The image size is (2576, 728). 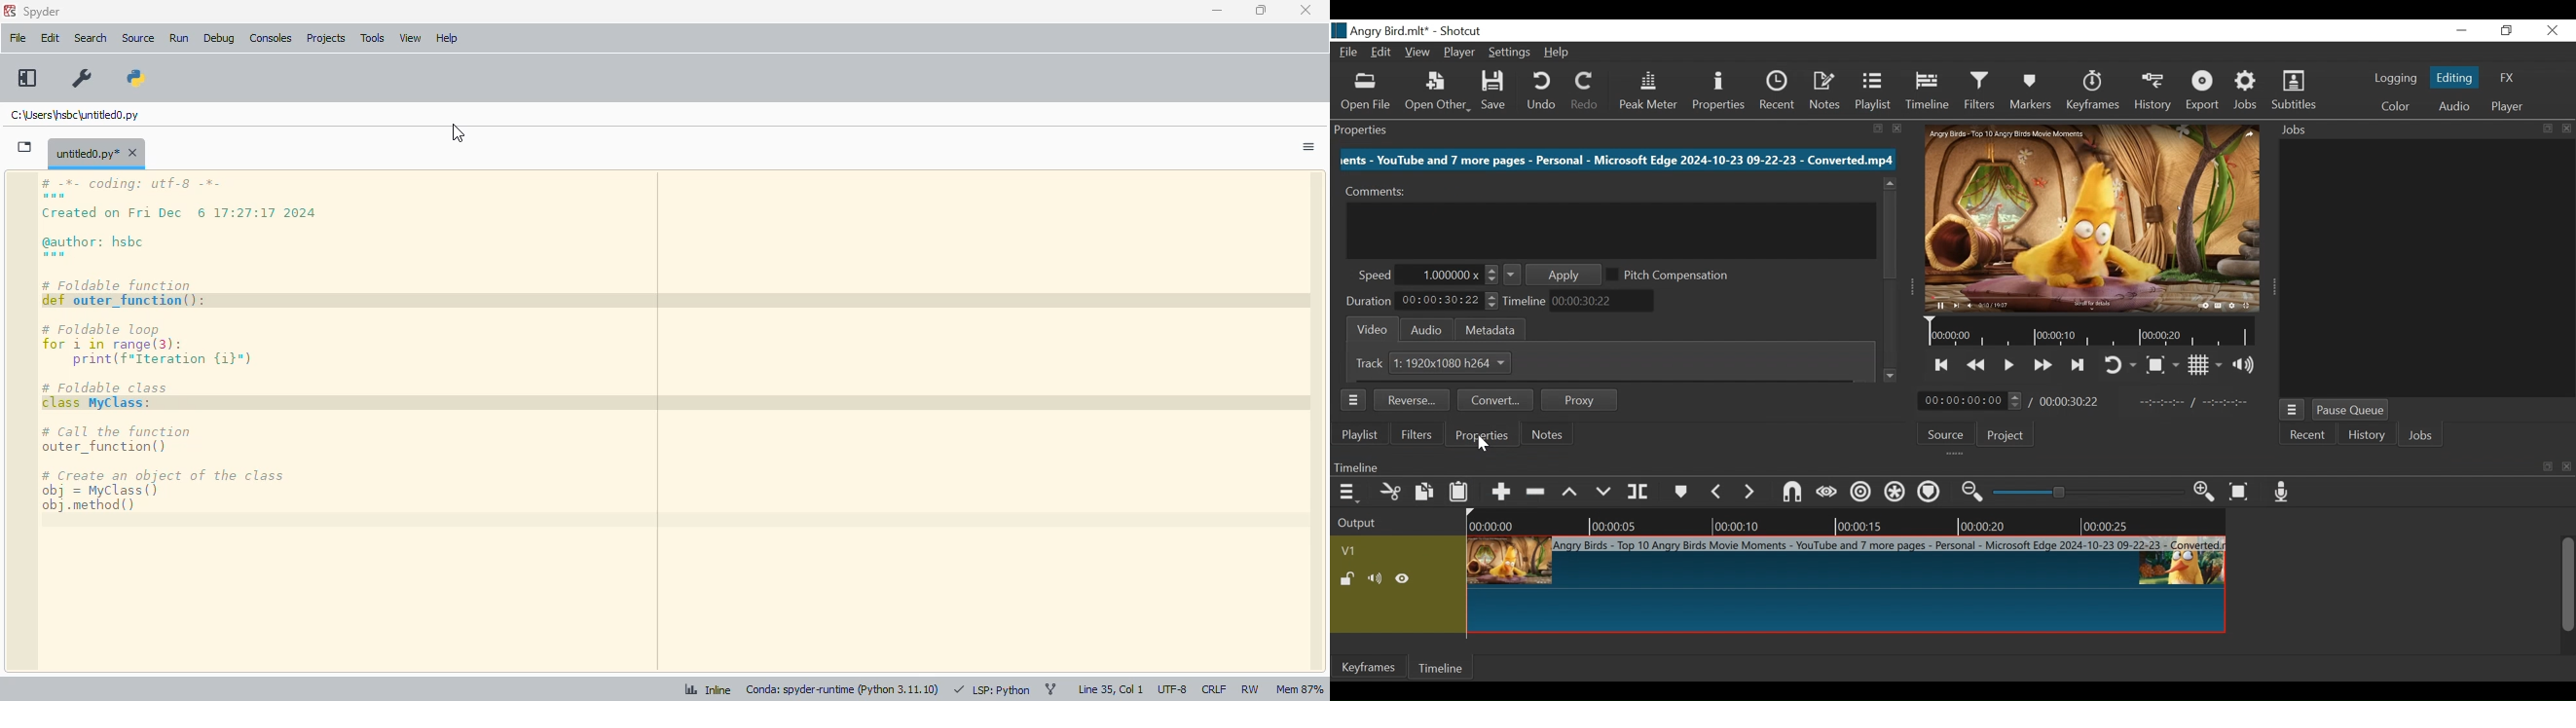 I want to click on untitled0.py, so click(x=74, y=115).